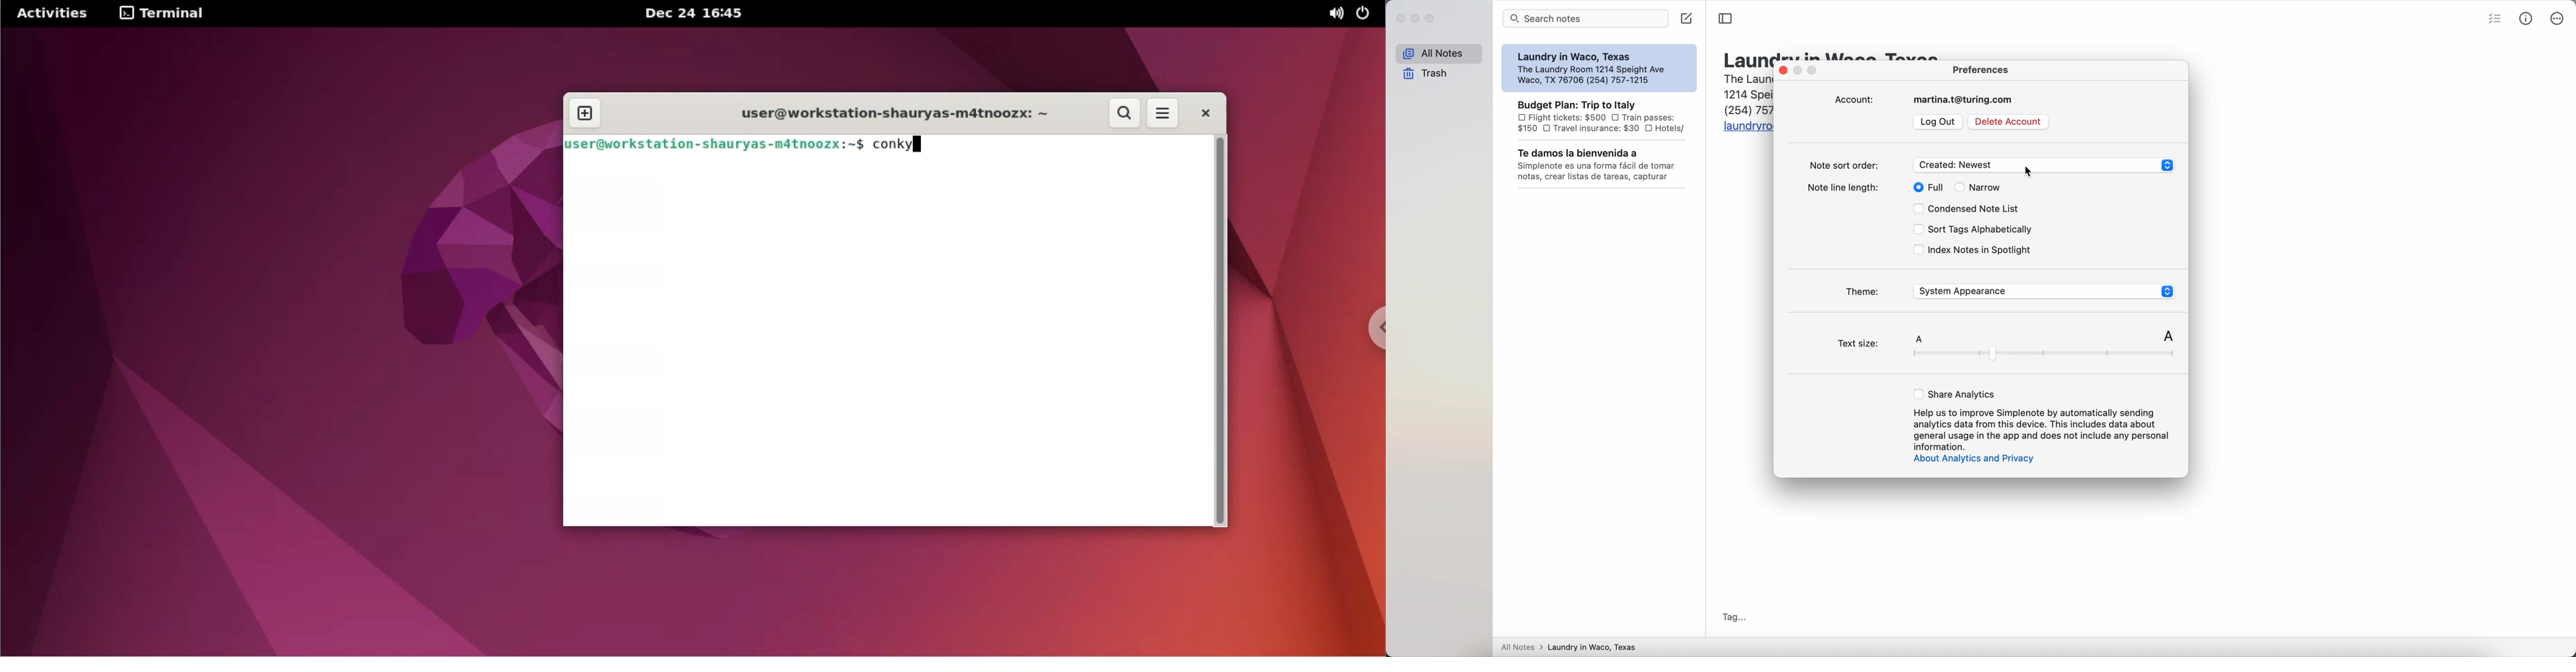  I want to click on theme: System Appearance, so click(2009, 291).